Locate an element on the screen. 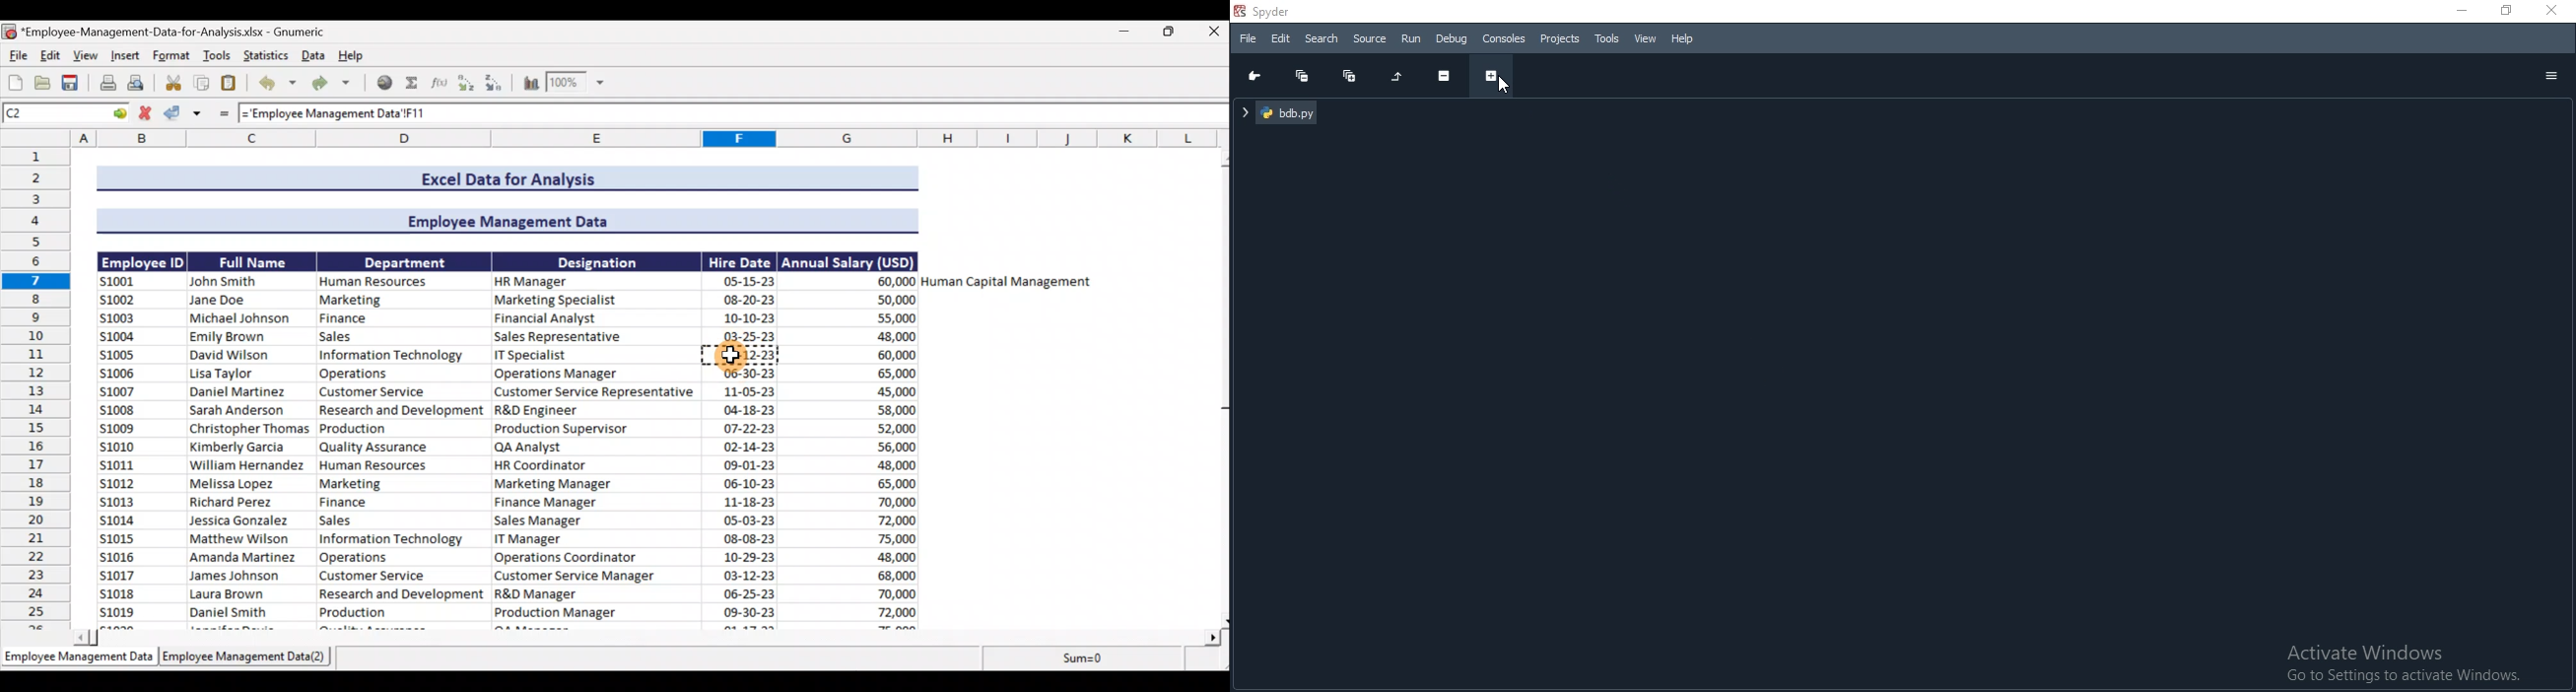 The height and width of the screenshot is (700, 2576). Collapse all is located at coordinates (1296, 76).